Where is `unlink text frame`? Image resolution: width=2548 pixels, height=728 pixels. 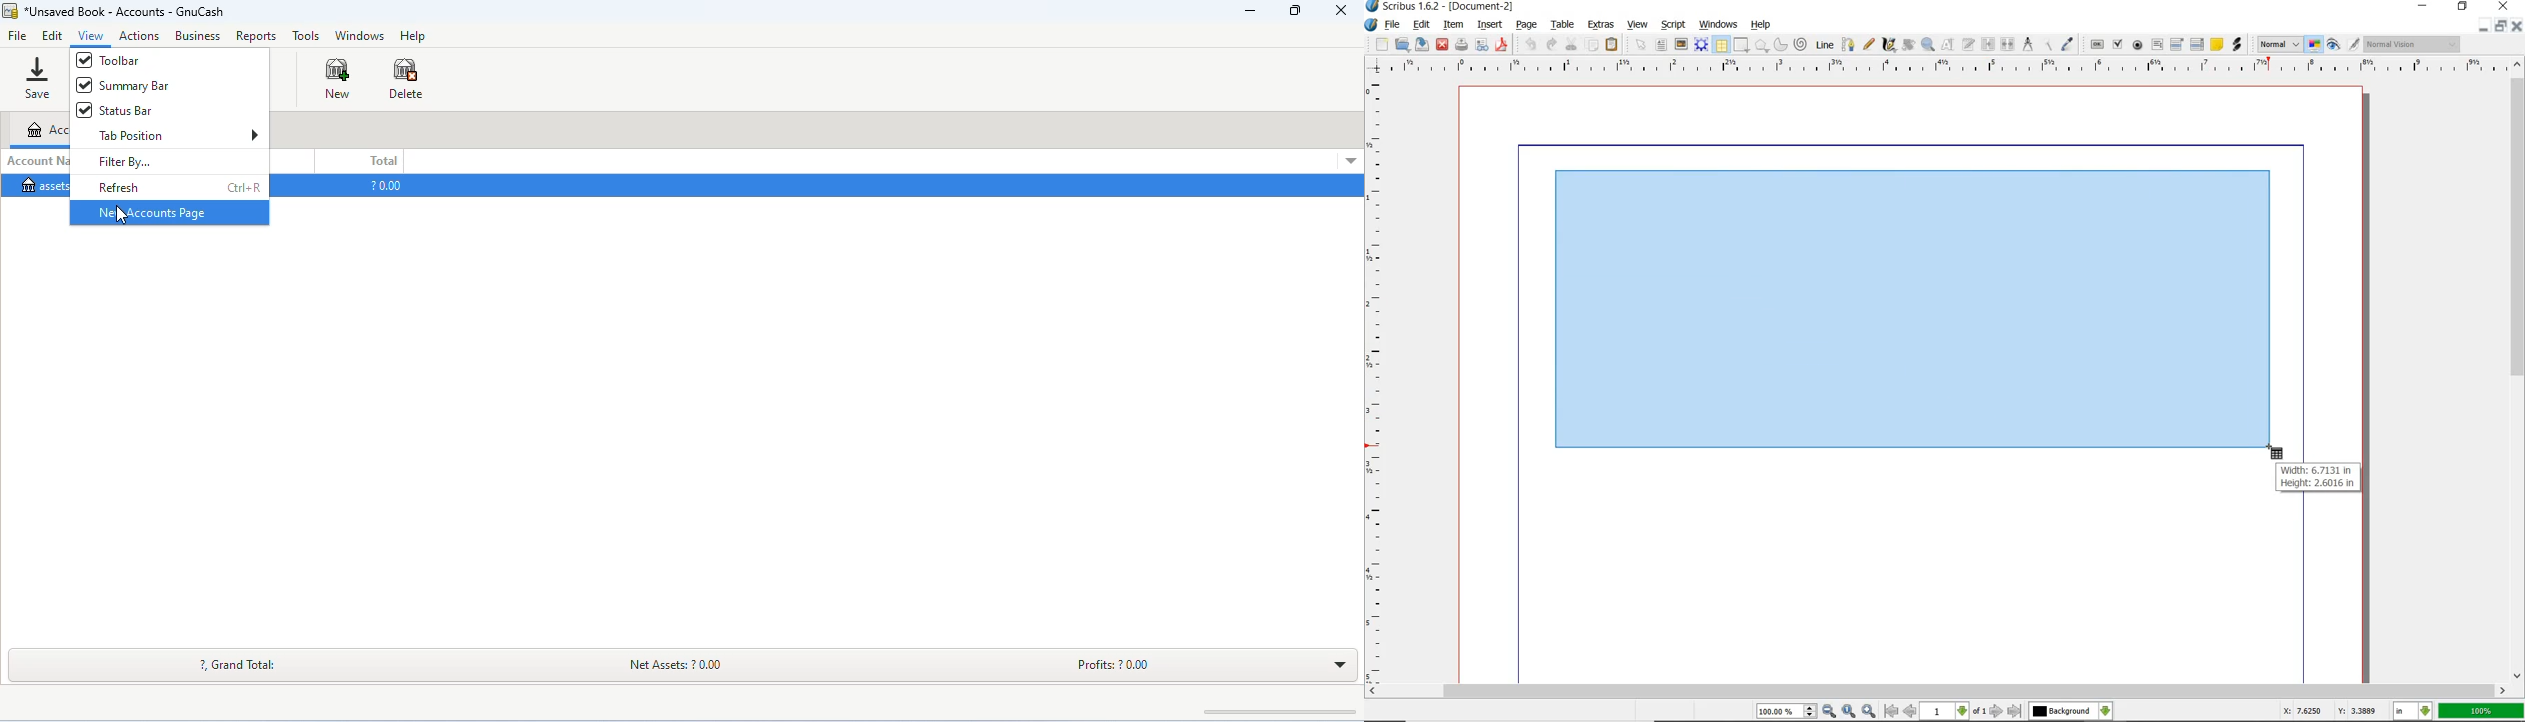 unlink text frame is located at coordinates (2006, 45).